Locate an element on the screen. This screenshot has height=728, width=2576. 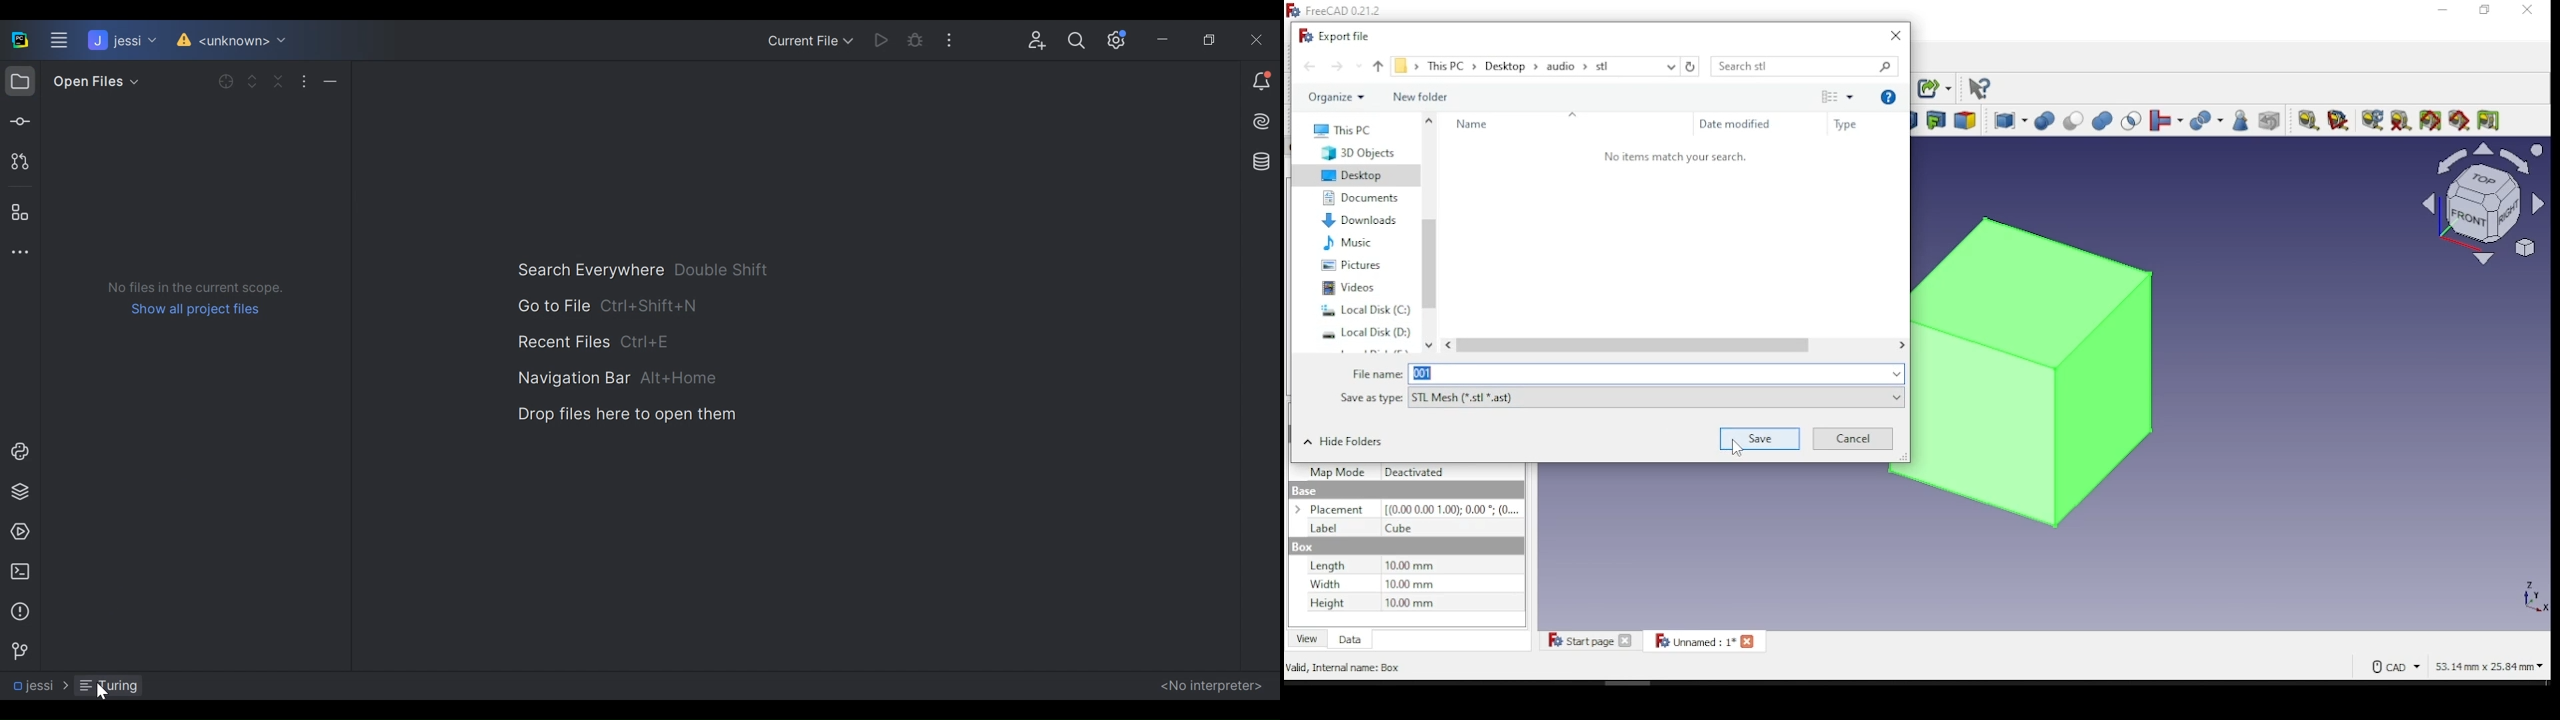
More Options is located at coordinates (953, 37).